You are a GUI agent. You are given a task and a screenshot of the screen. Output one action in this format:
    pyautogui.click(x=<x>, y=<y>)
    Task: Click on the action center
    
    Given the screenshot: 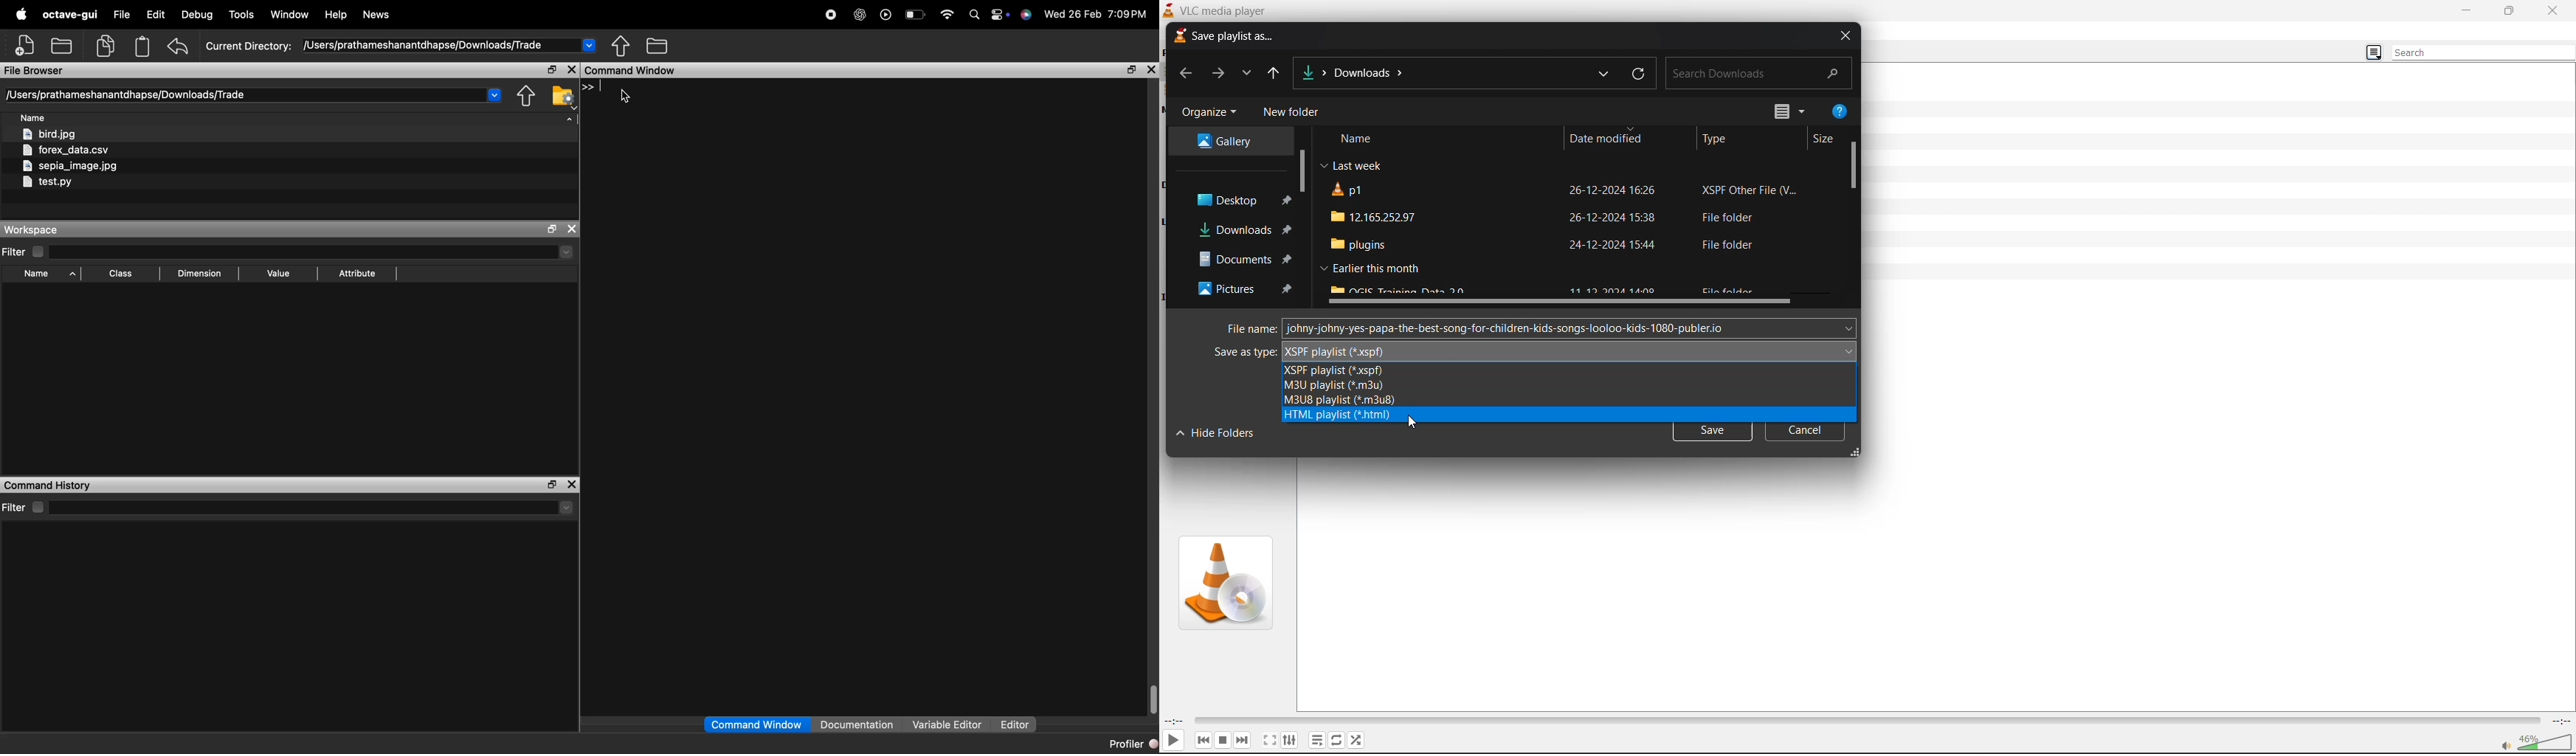 What is the action you would take?
    pyautogui.click(x=1003, y=16)
    